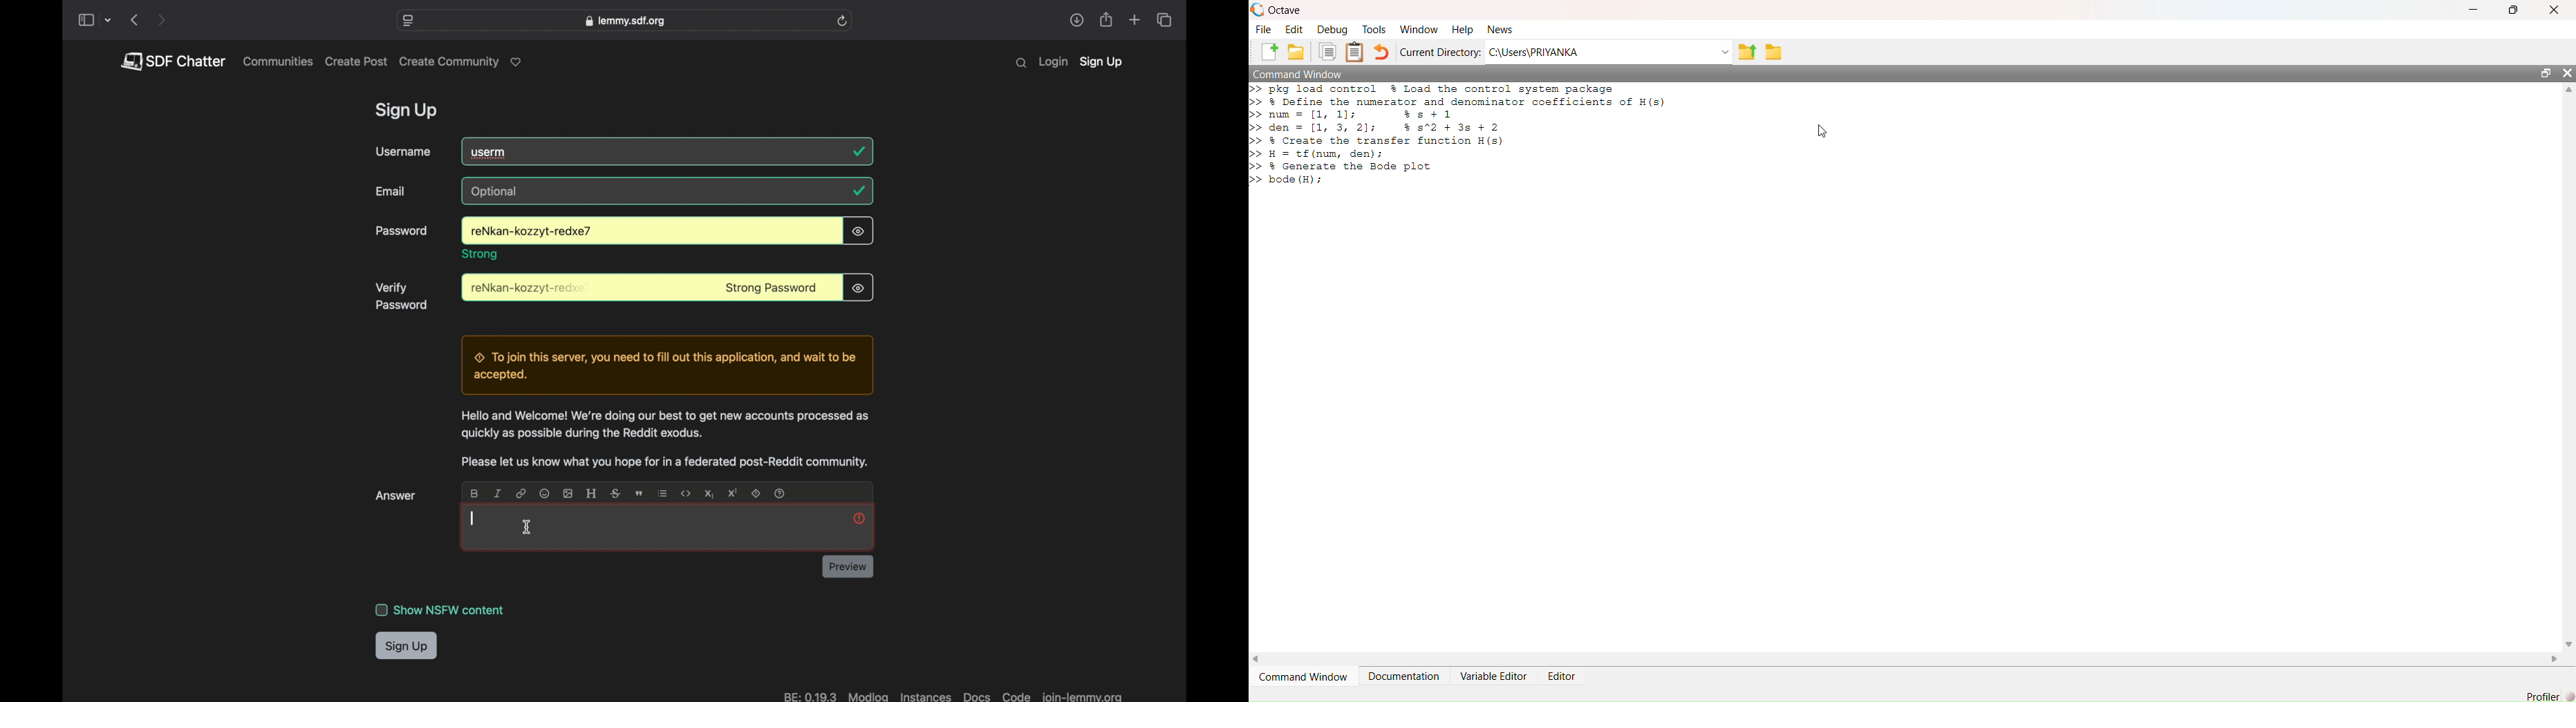  What do you see at coordinates (771, 289) in the screenshot?
I see `strong password` at bounding box center [771, 289].